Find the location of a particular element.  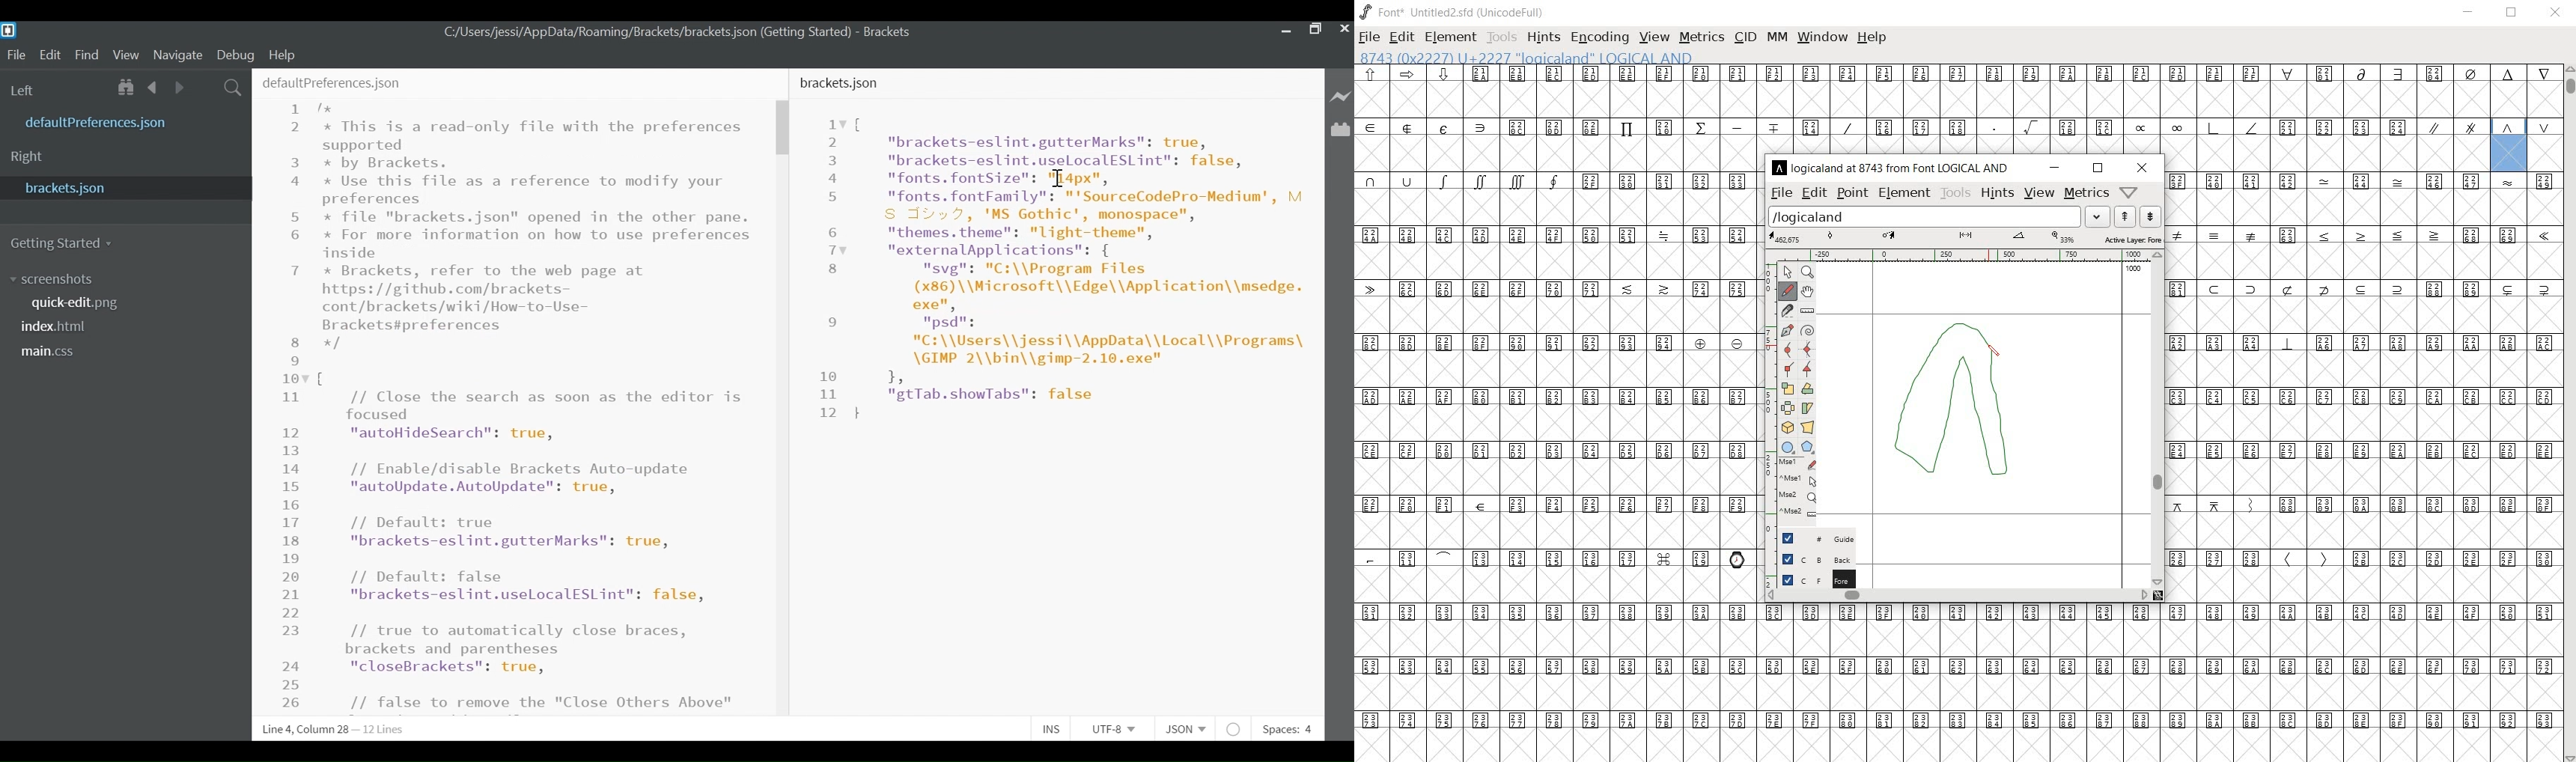

Restore is located at coordinates (1314, 28).